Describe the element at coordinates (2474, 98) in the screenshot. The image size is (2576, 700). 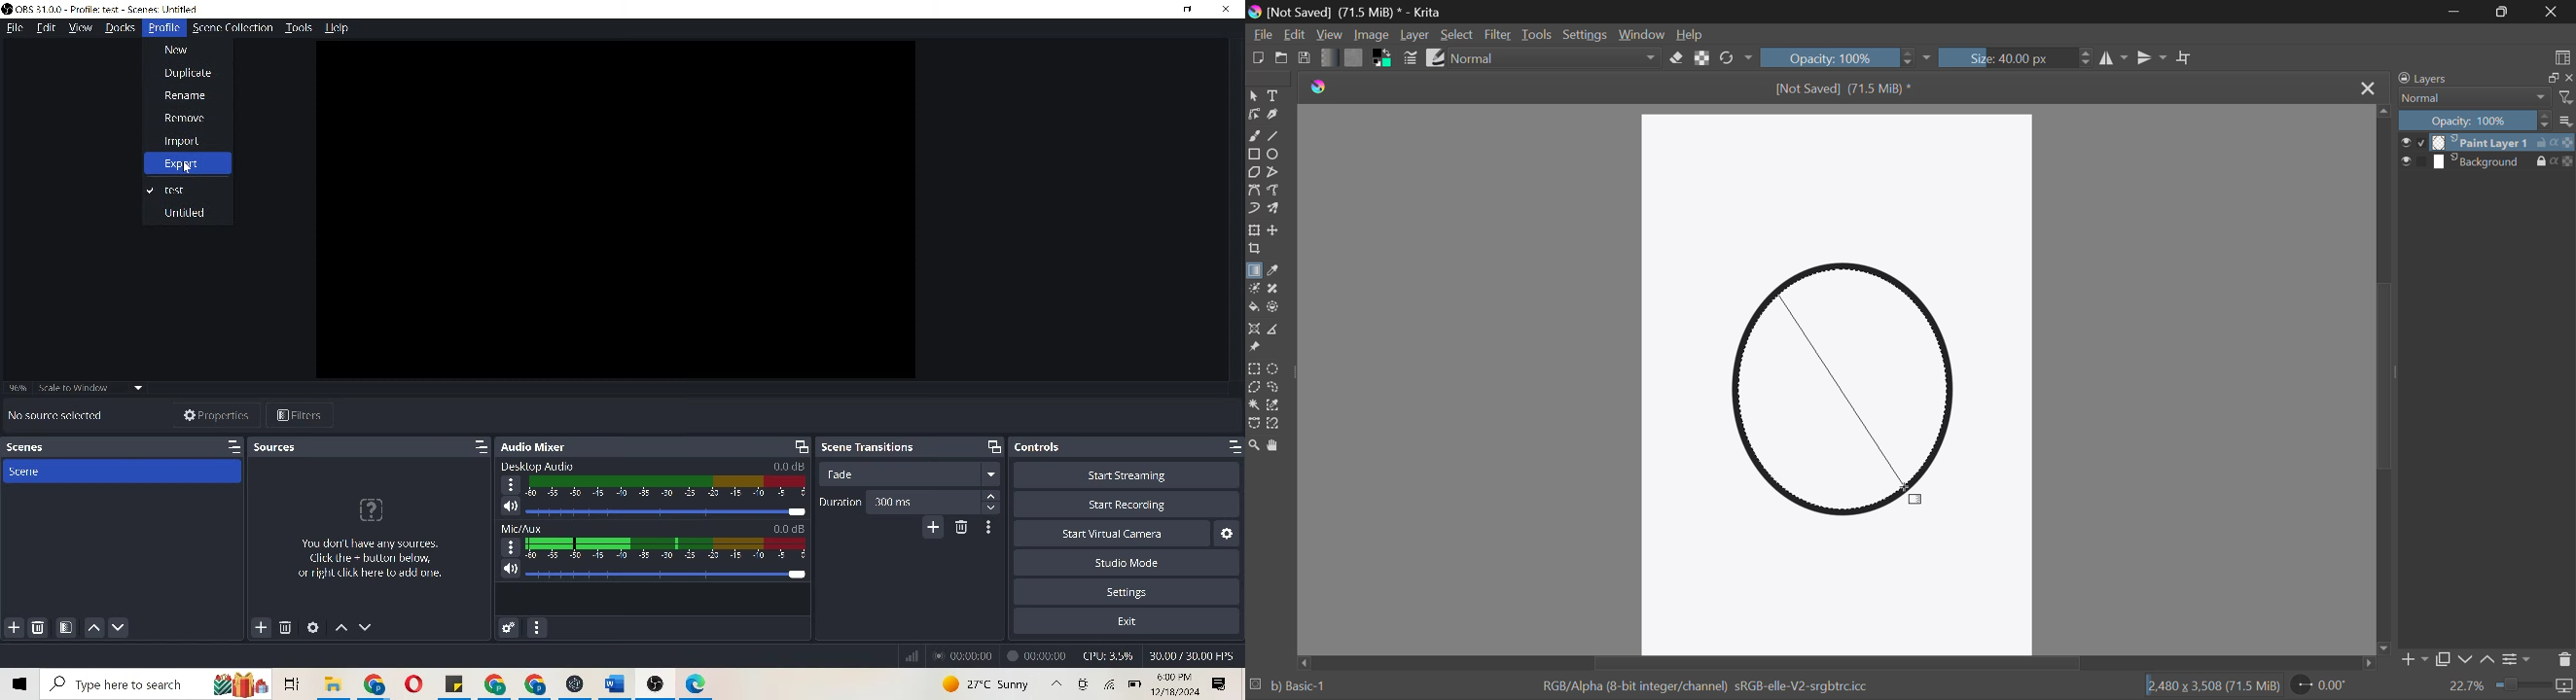
I see `Normal` at that location.